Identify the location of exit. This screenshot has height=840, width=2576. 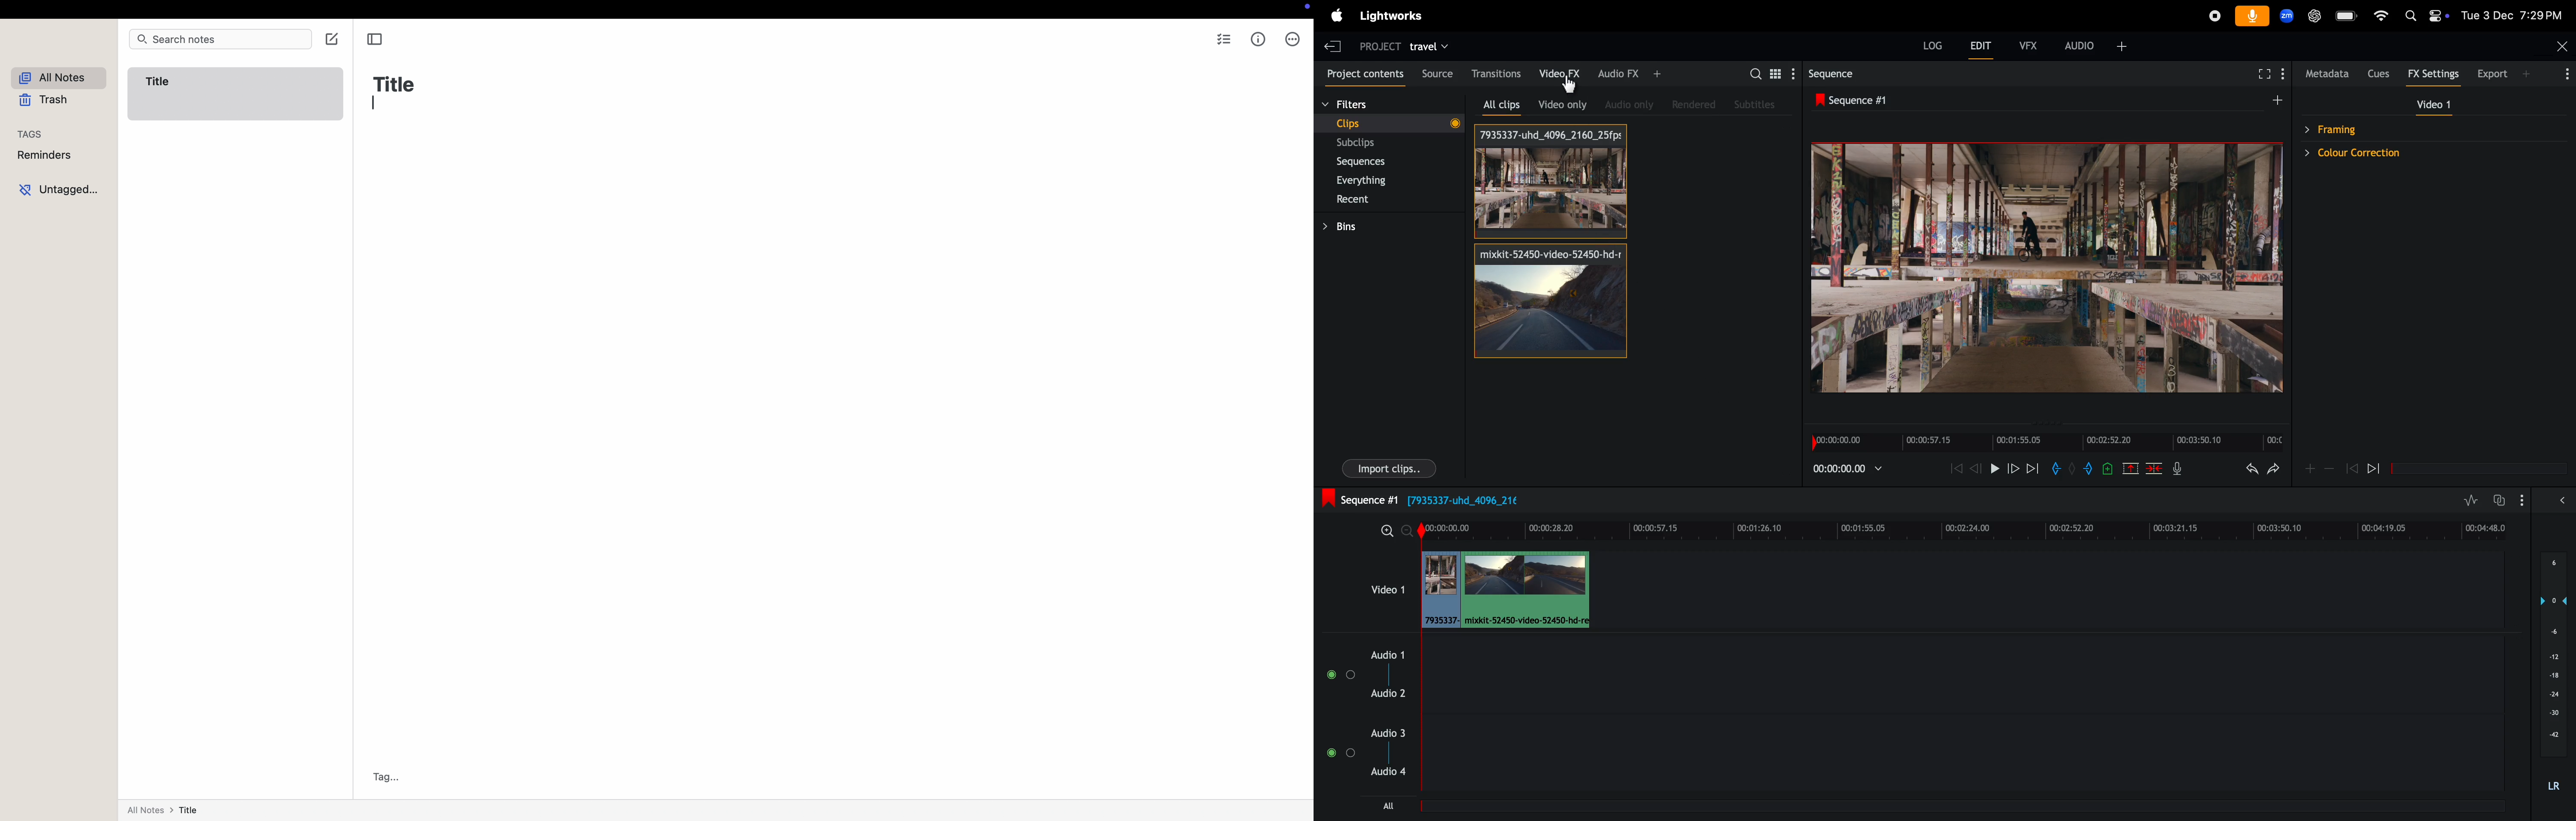
(1334, 45).